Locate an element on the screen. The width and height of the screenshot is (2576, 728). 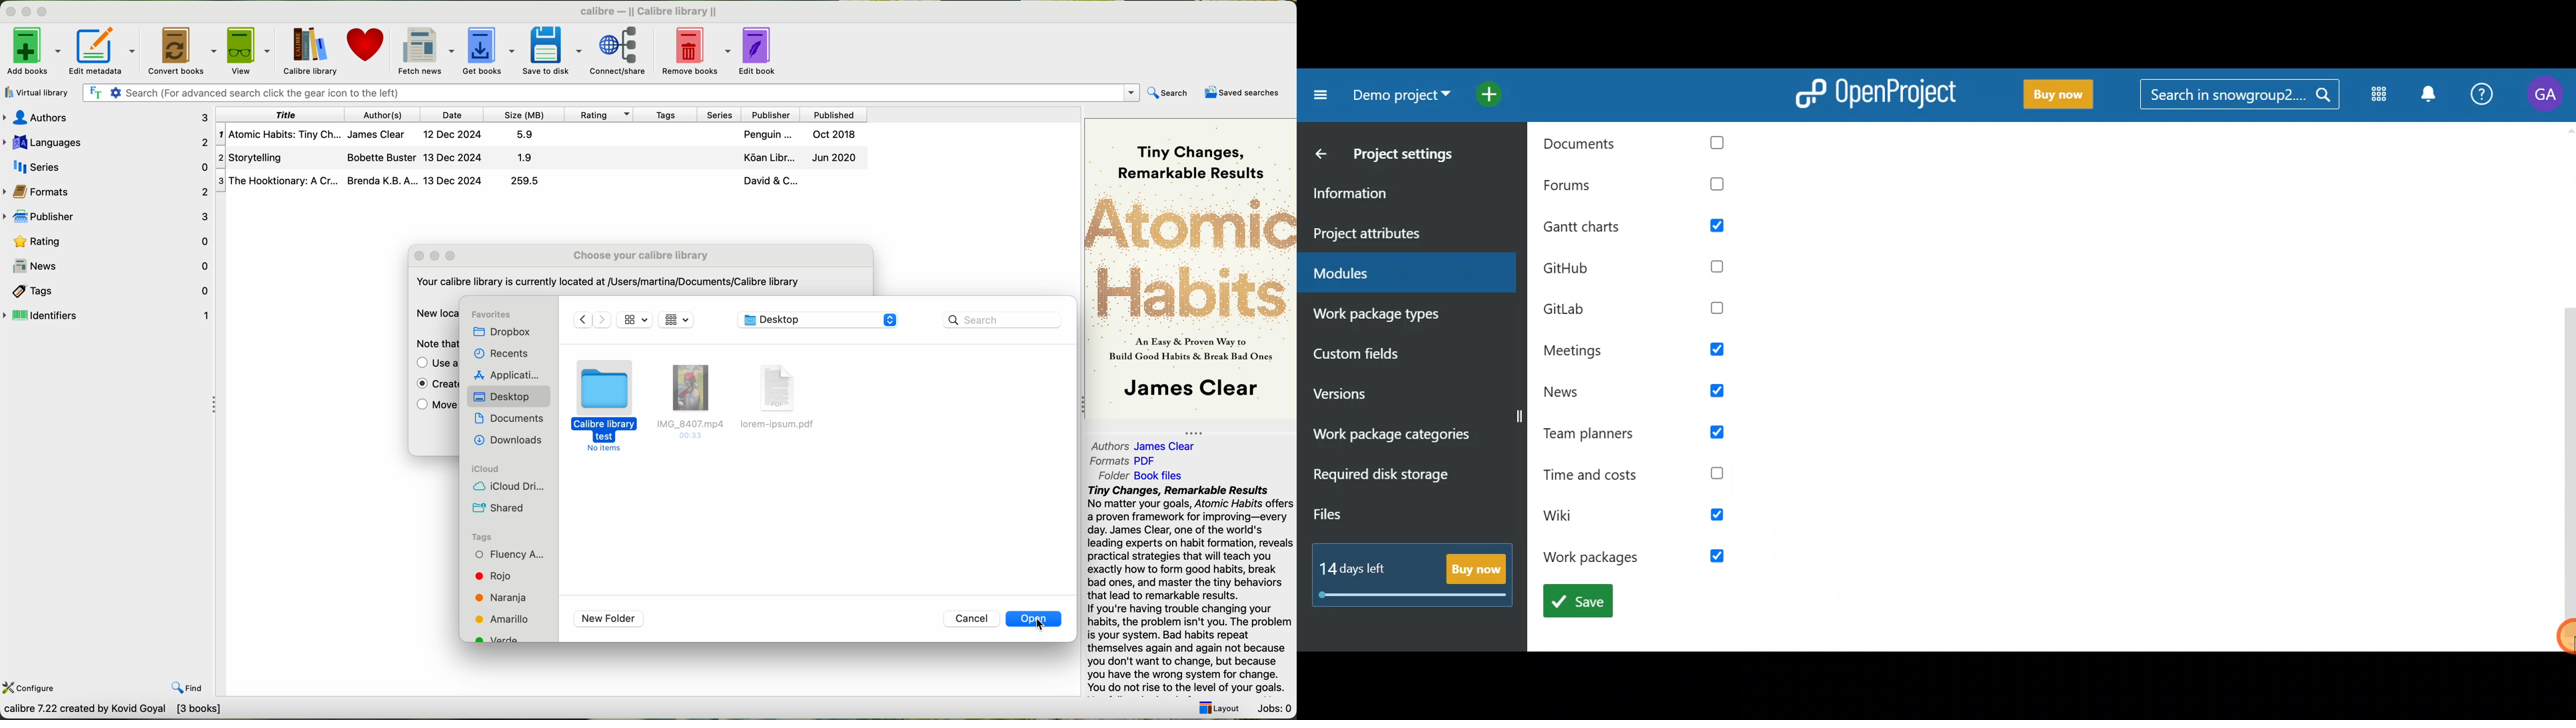
Tiny Changes, Remarkable Results
No matter your goals, Atomic Habits o
a proven framework for improving—ev
day. James Clear, one of the world's
leading experts on habit formation, rex
practical strategies that will teach you
exactly how to form good habits, brea
bad ones, and master the tiny behavio
that lead to remarkable results.

If you're having trouble changing your
habits, the problem isn't you. The prok
is your system. Bad habits repeat
themselves again and again not becat
you don't want to change, but becaus
vou have the wrona svstem for chanas is located at coordinates (1189, 587).